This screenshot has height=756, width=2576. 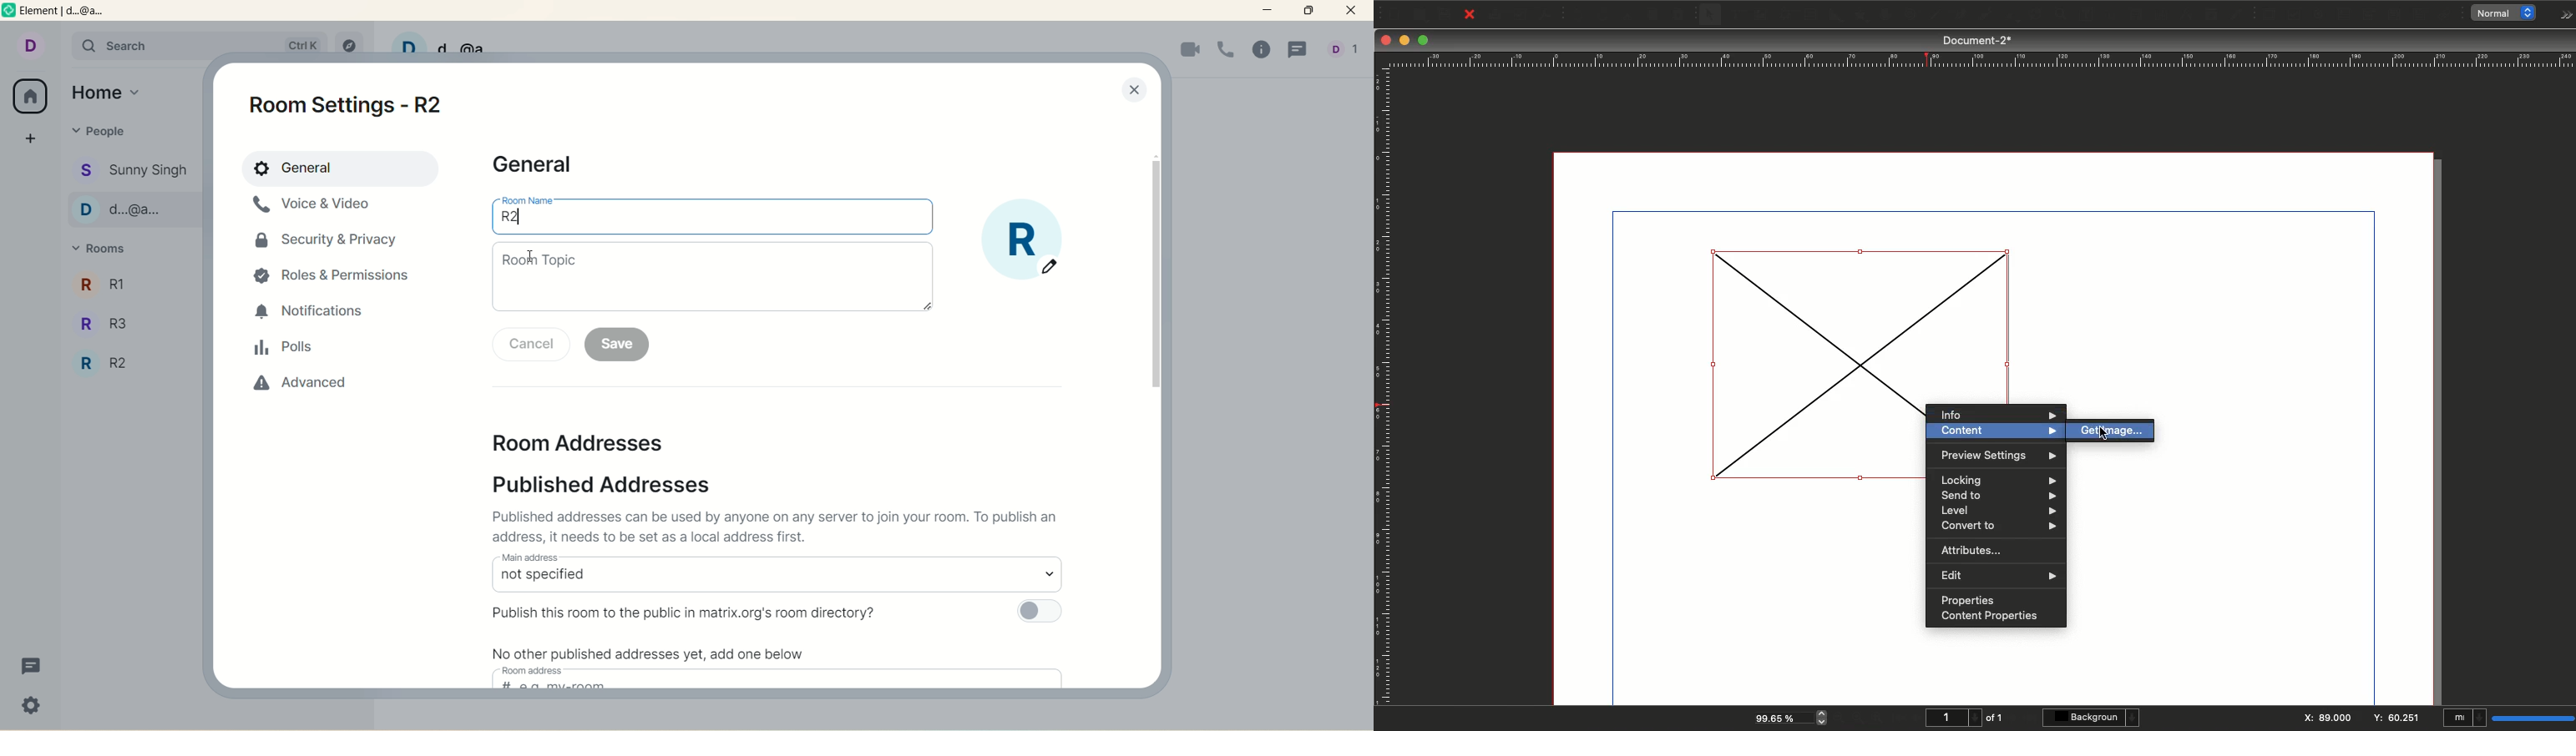 I want to click on voice call, so click(x=1227, y=49).